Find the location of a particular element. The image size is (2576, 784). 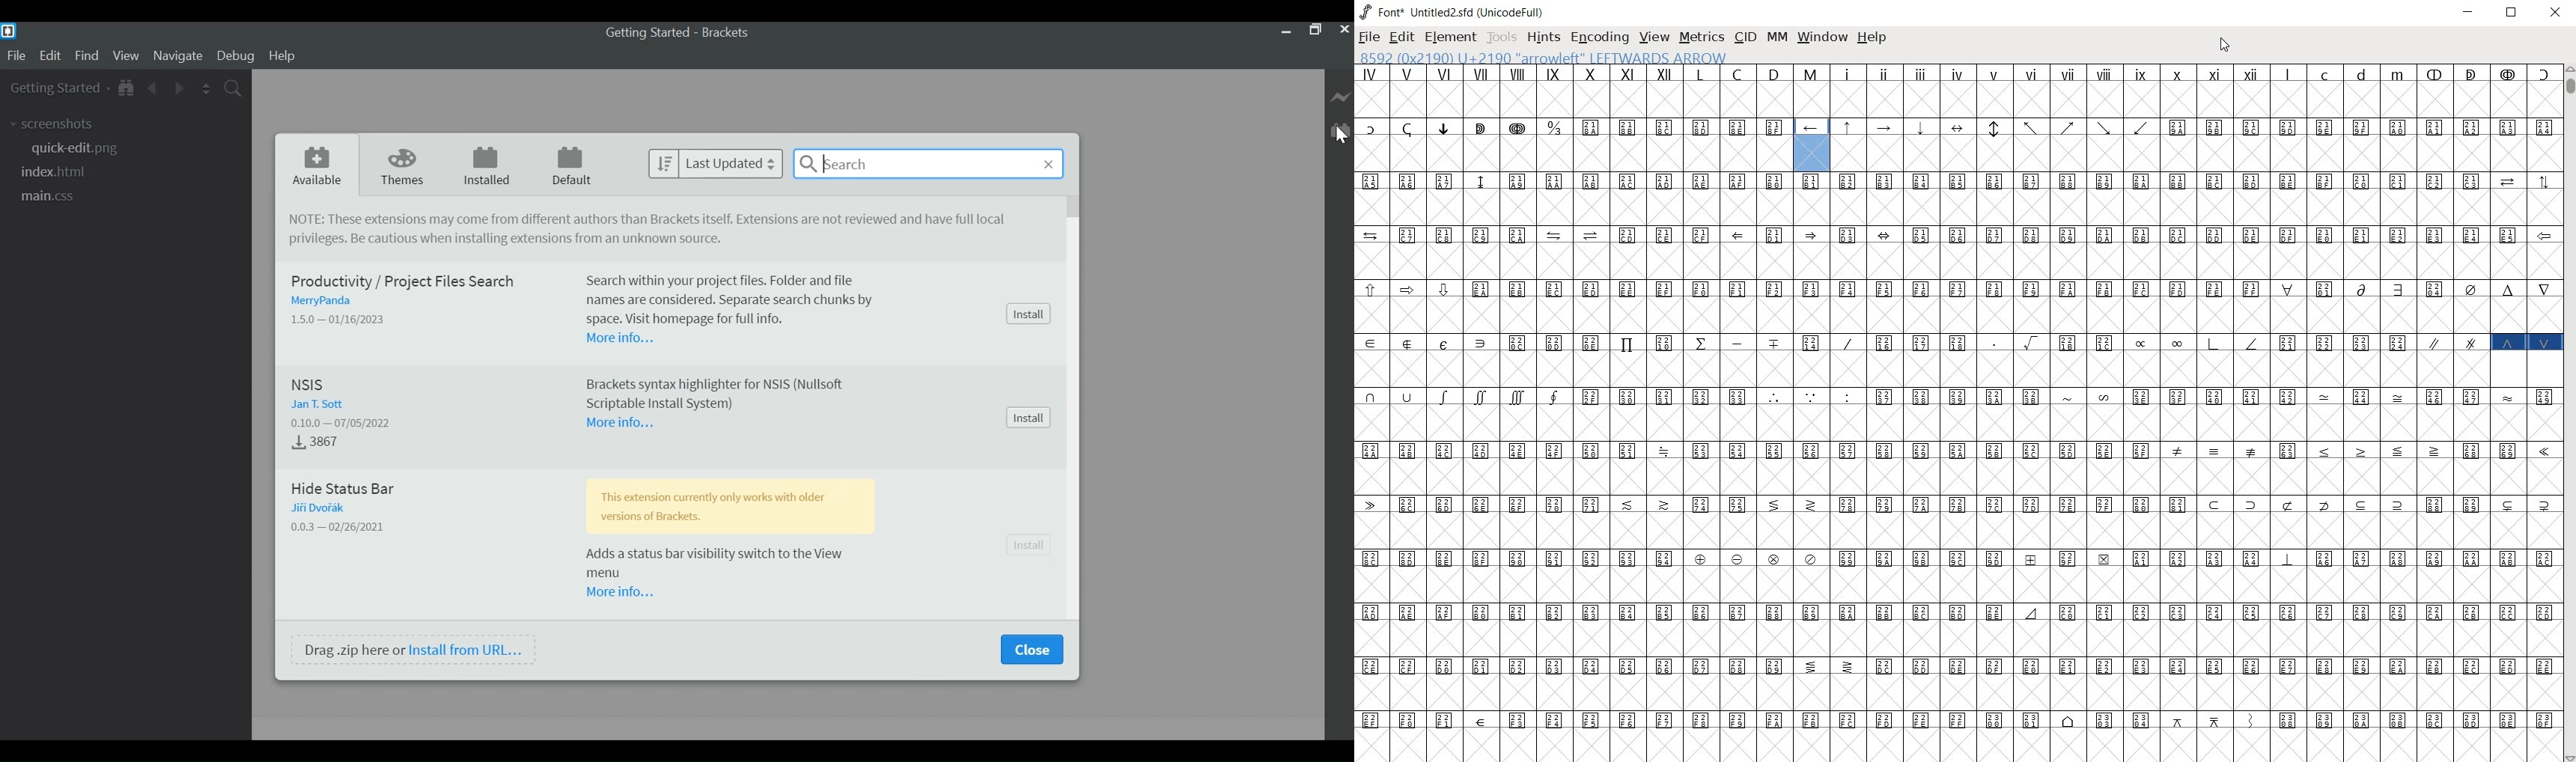

Author is located at coordinates (324, 507).